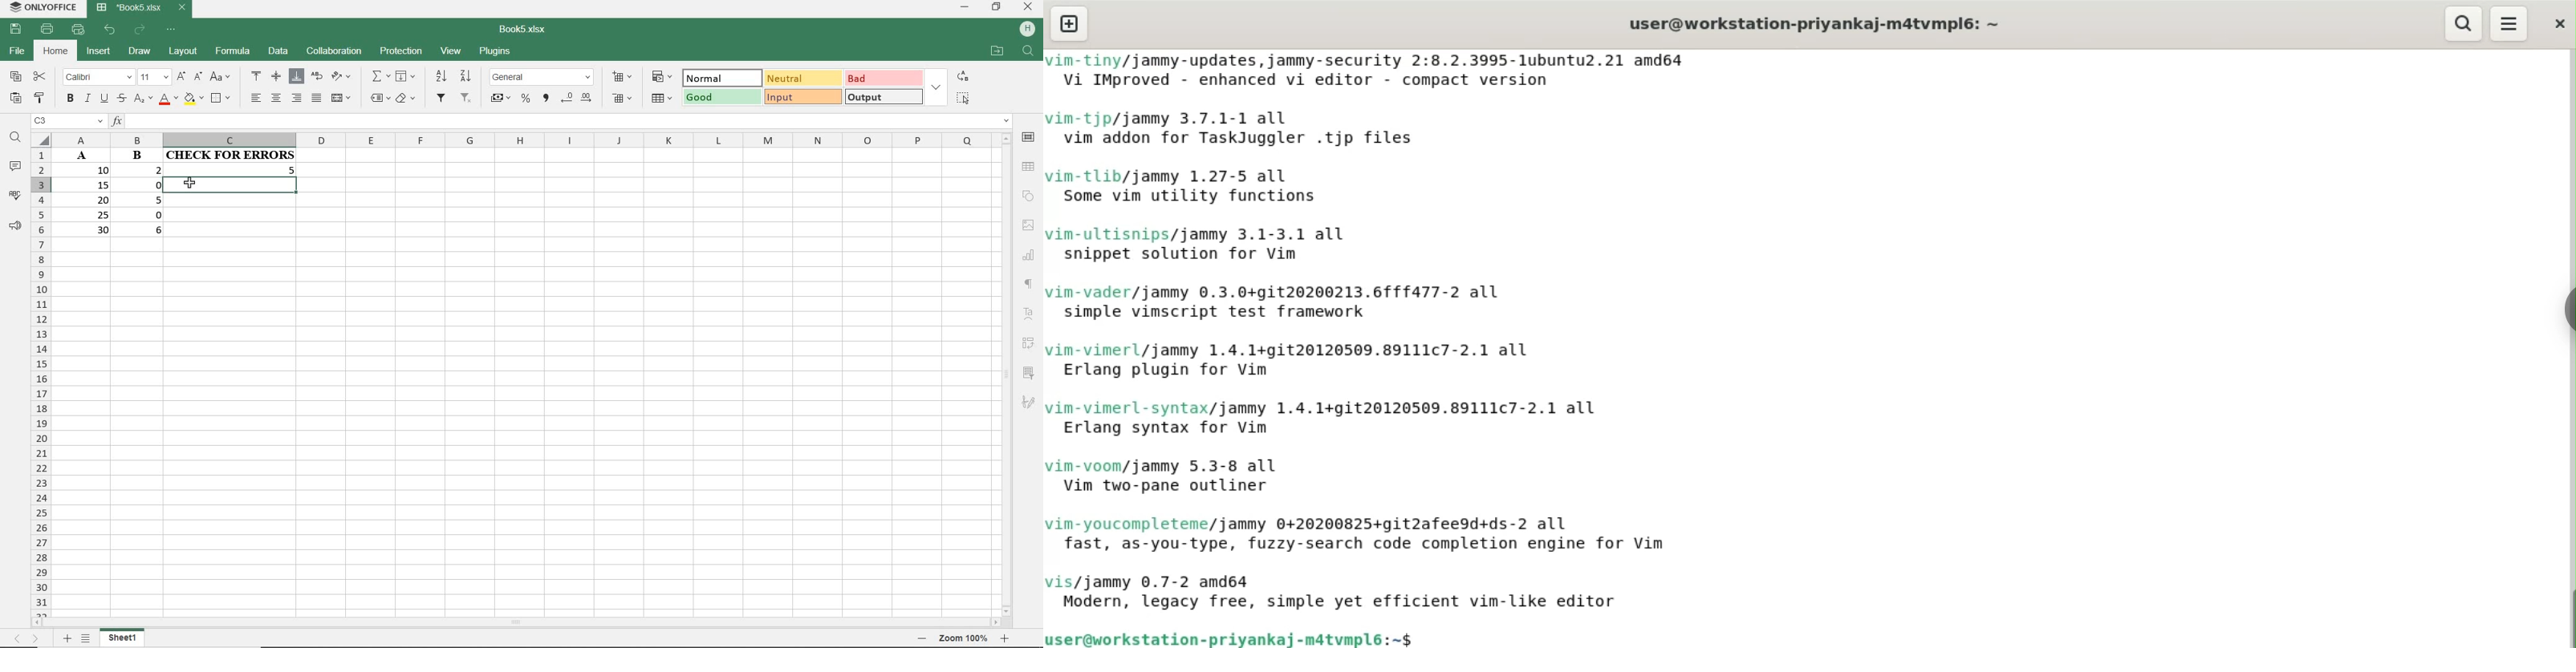 Image resolution: width=2576 pixels, height=672 pixels. Describe the element at coordinates (221, 77) in the screenshot. I see `CHANGE CASE` at that location.